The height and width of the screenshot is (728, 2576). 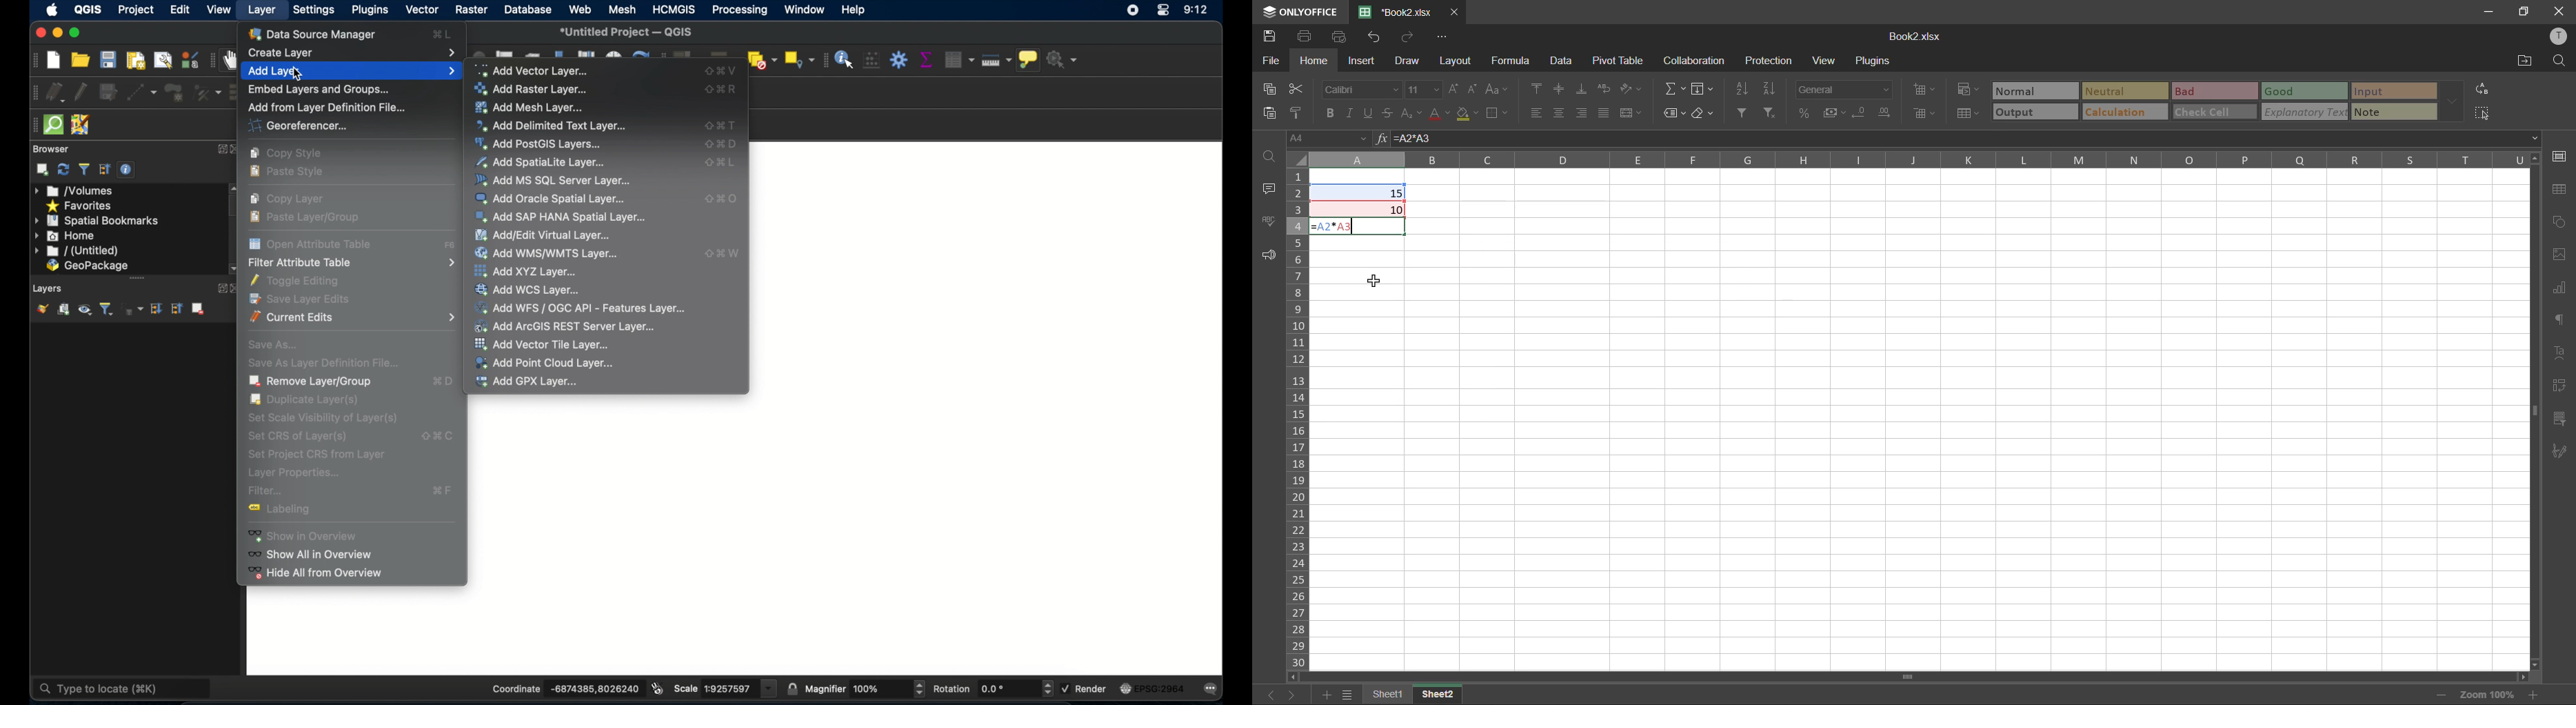 I want to click on coordinate, so click(x=557, y=685).